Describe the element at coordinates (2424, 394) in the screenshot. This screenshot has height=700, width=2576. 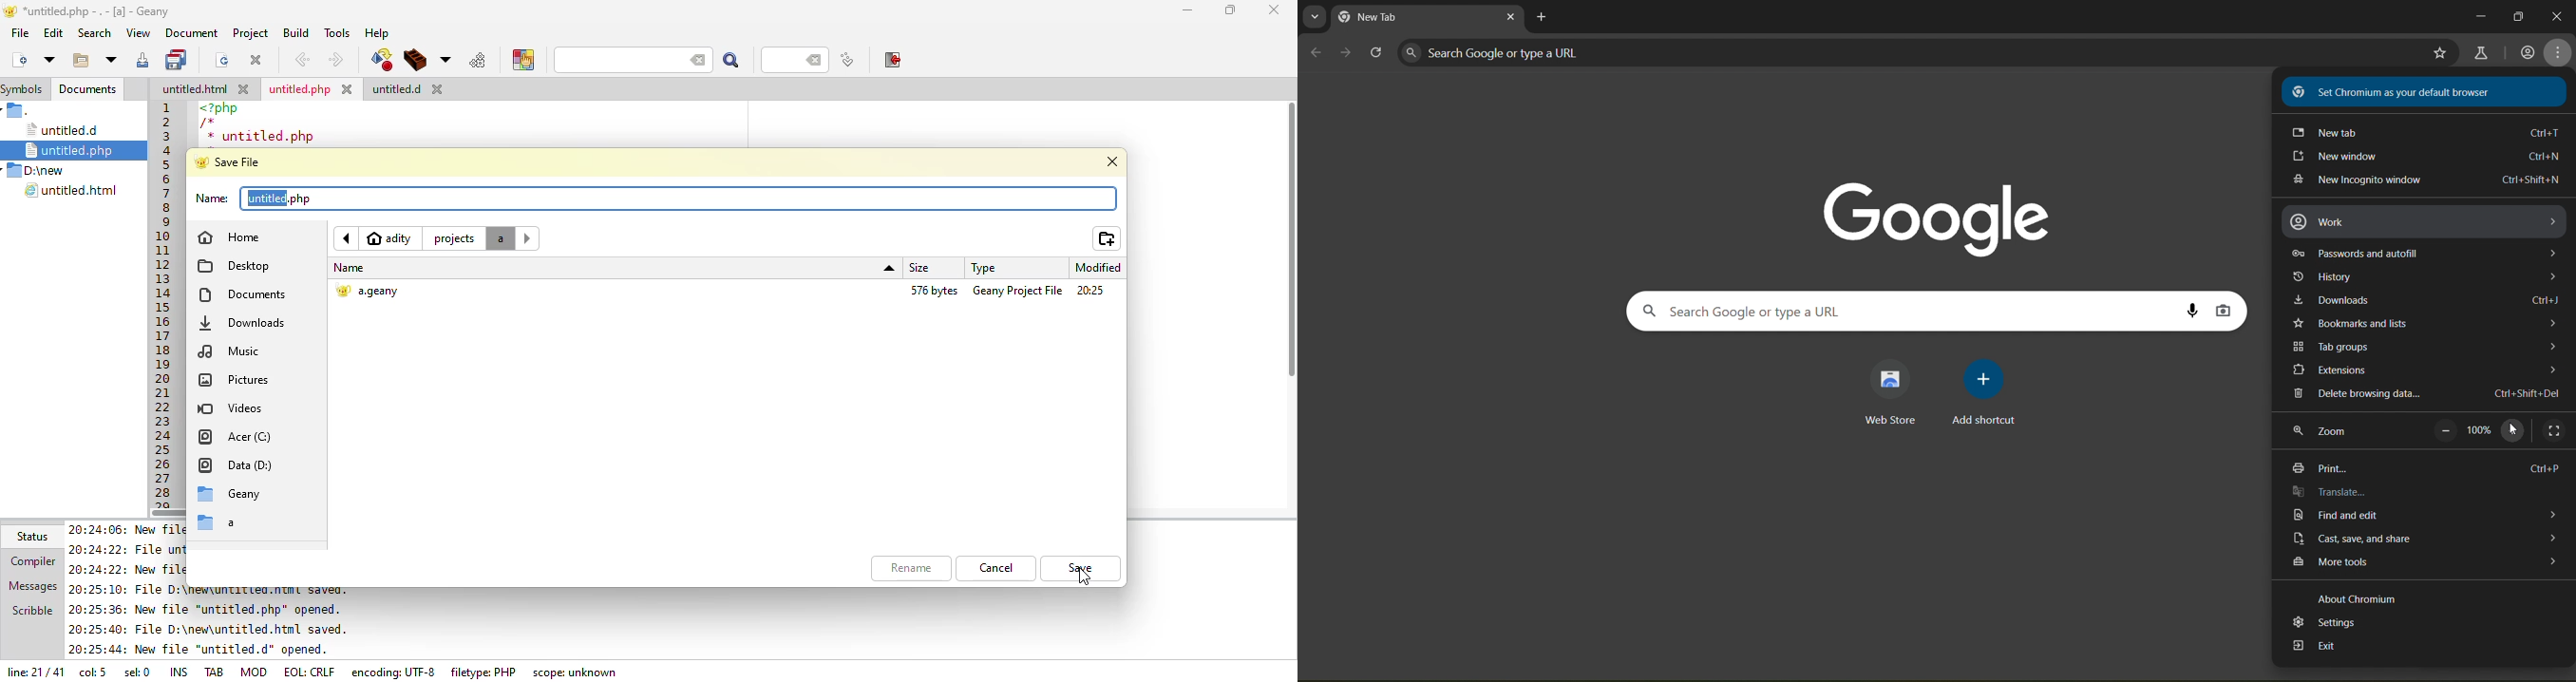
I see `delete brosing data` at that location.